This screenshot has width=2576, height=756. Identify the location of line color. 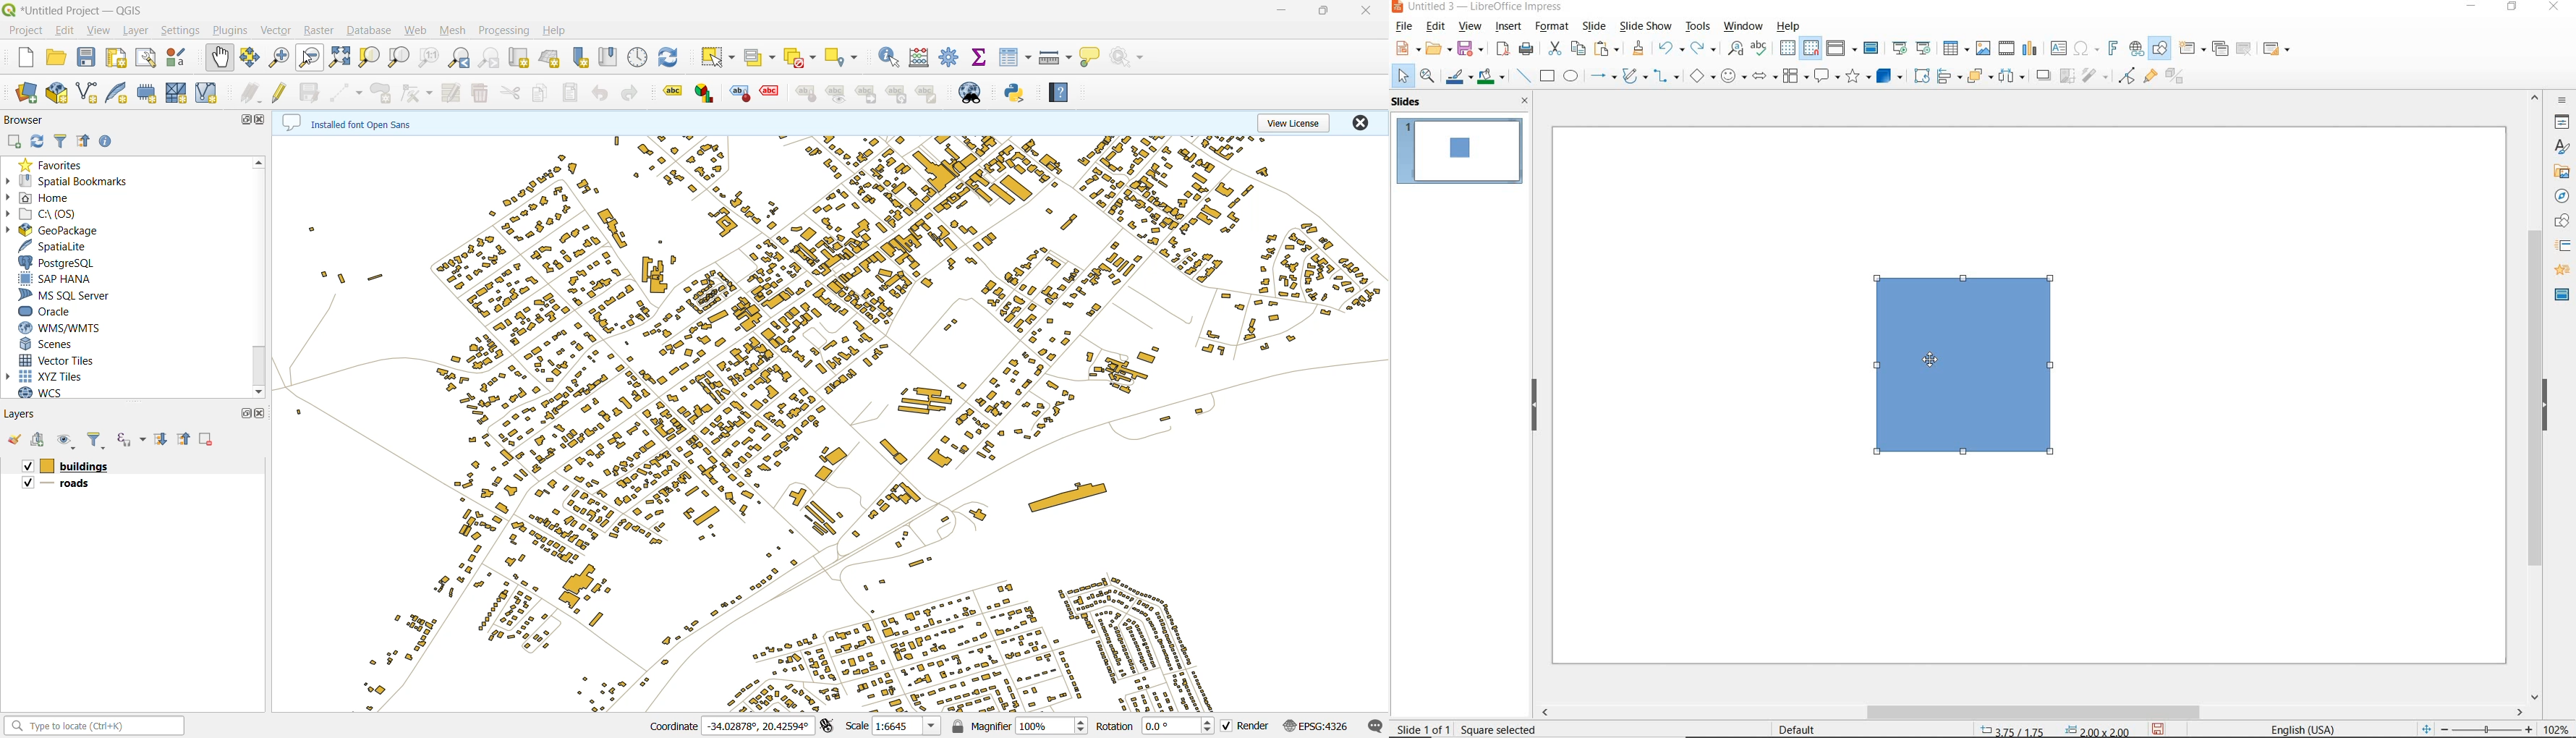
(1458, 76).